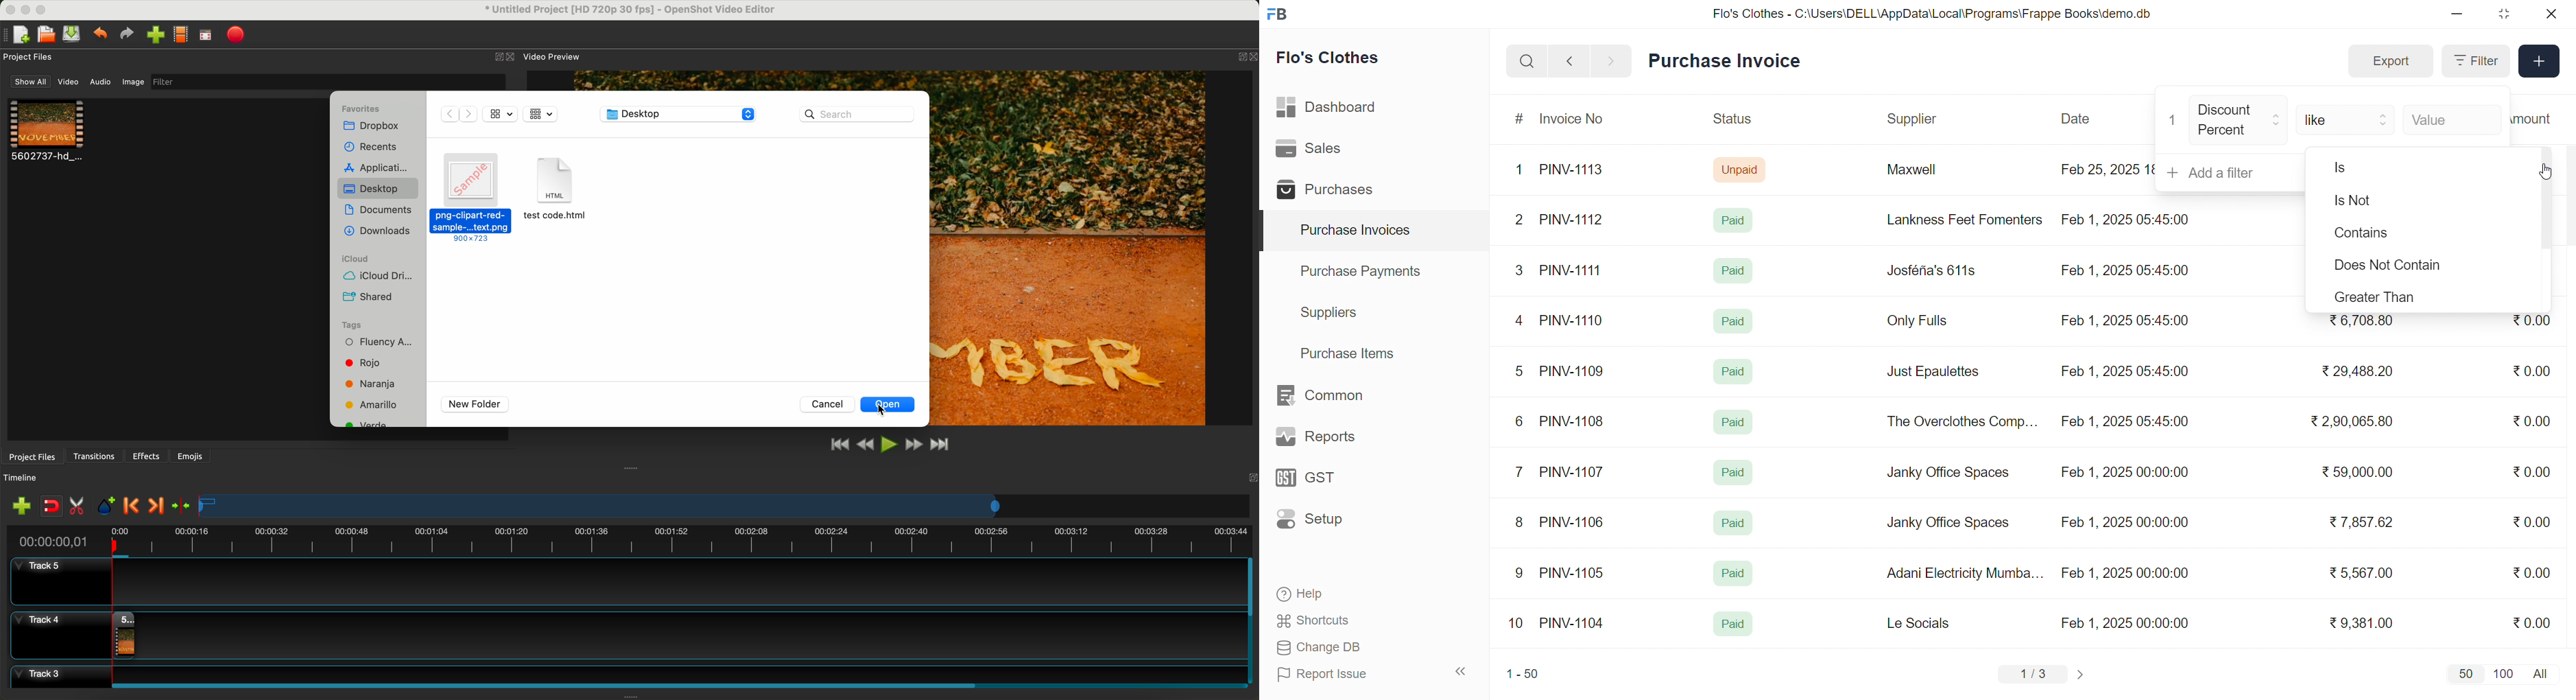  What do you see at coordinates (375, 406) in the screenshot?
I see `Amarilo` at bounding box center [375, 406].